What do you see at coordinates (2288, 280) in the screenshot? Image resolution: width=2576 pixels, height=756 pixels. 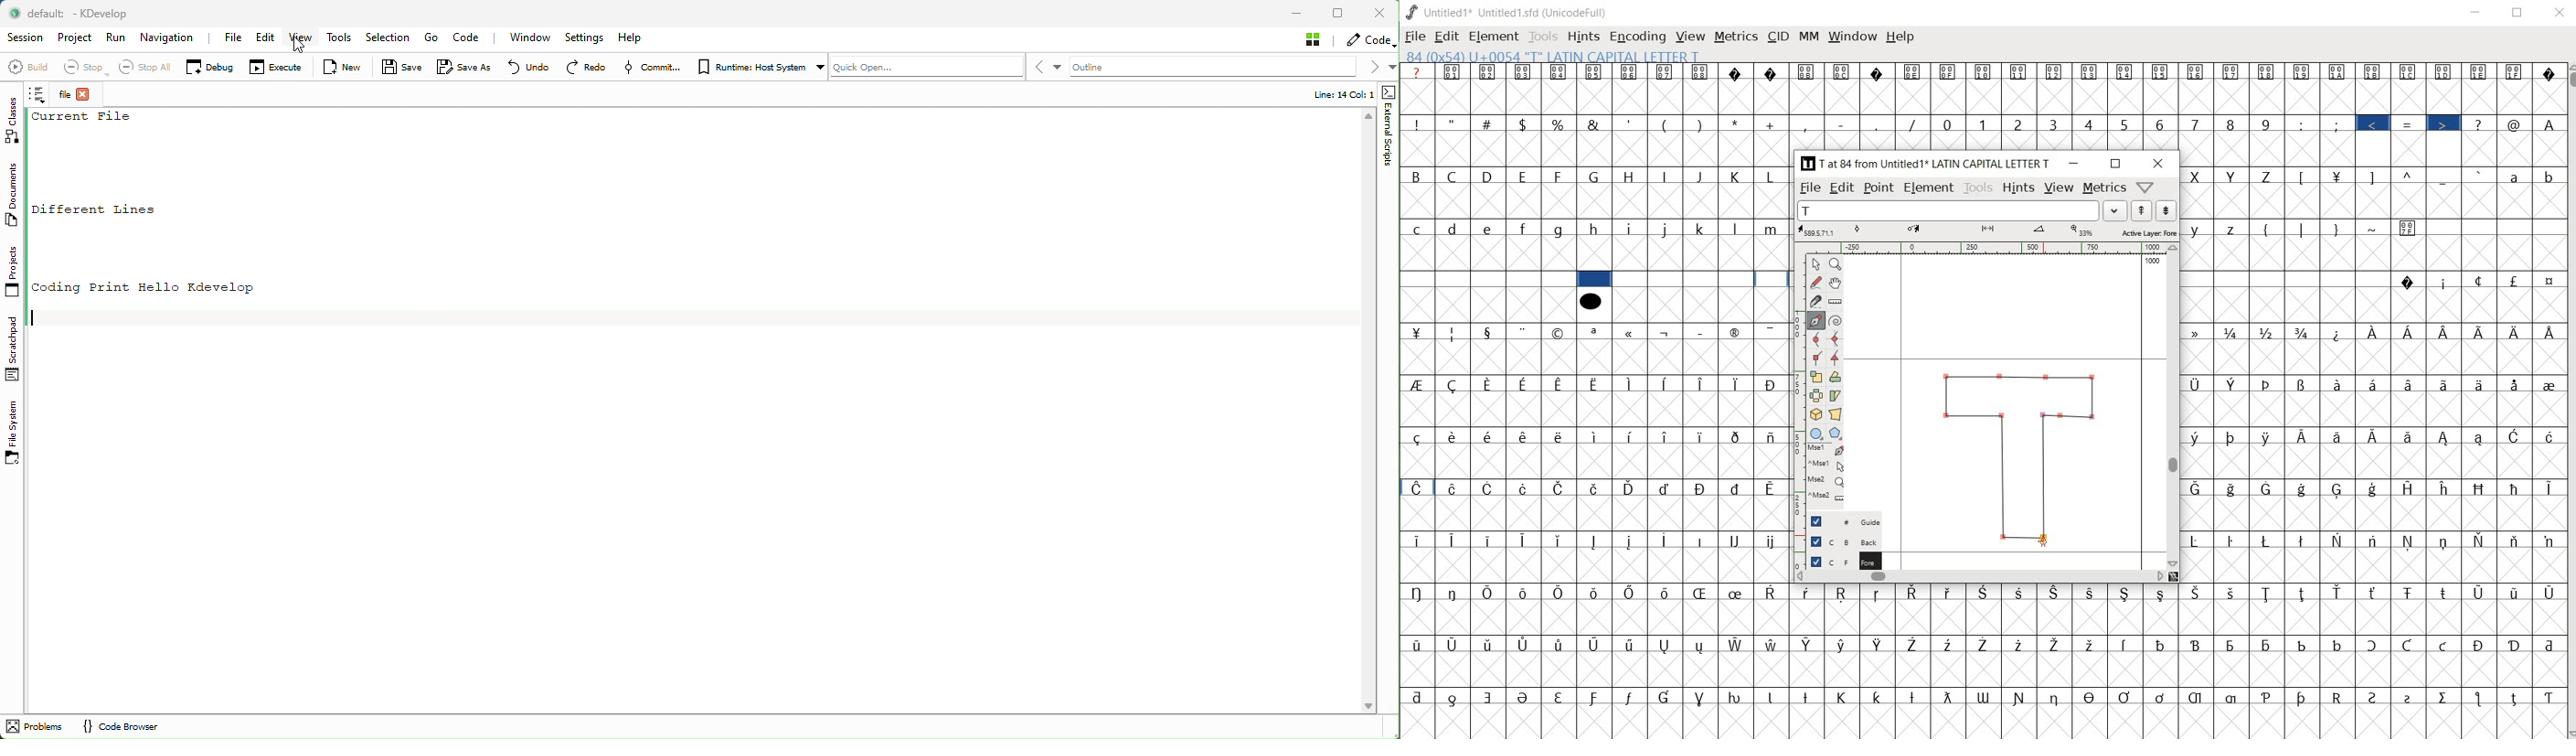 I see `empty spaces` at bounding box center [2288, 280].